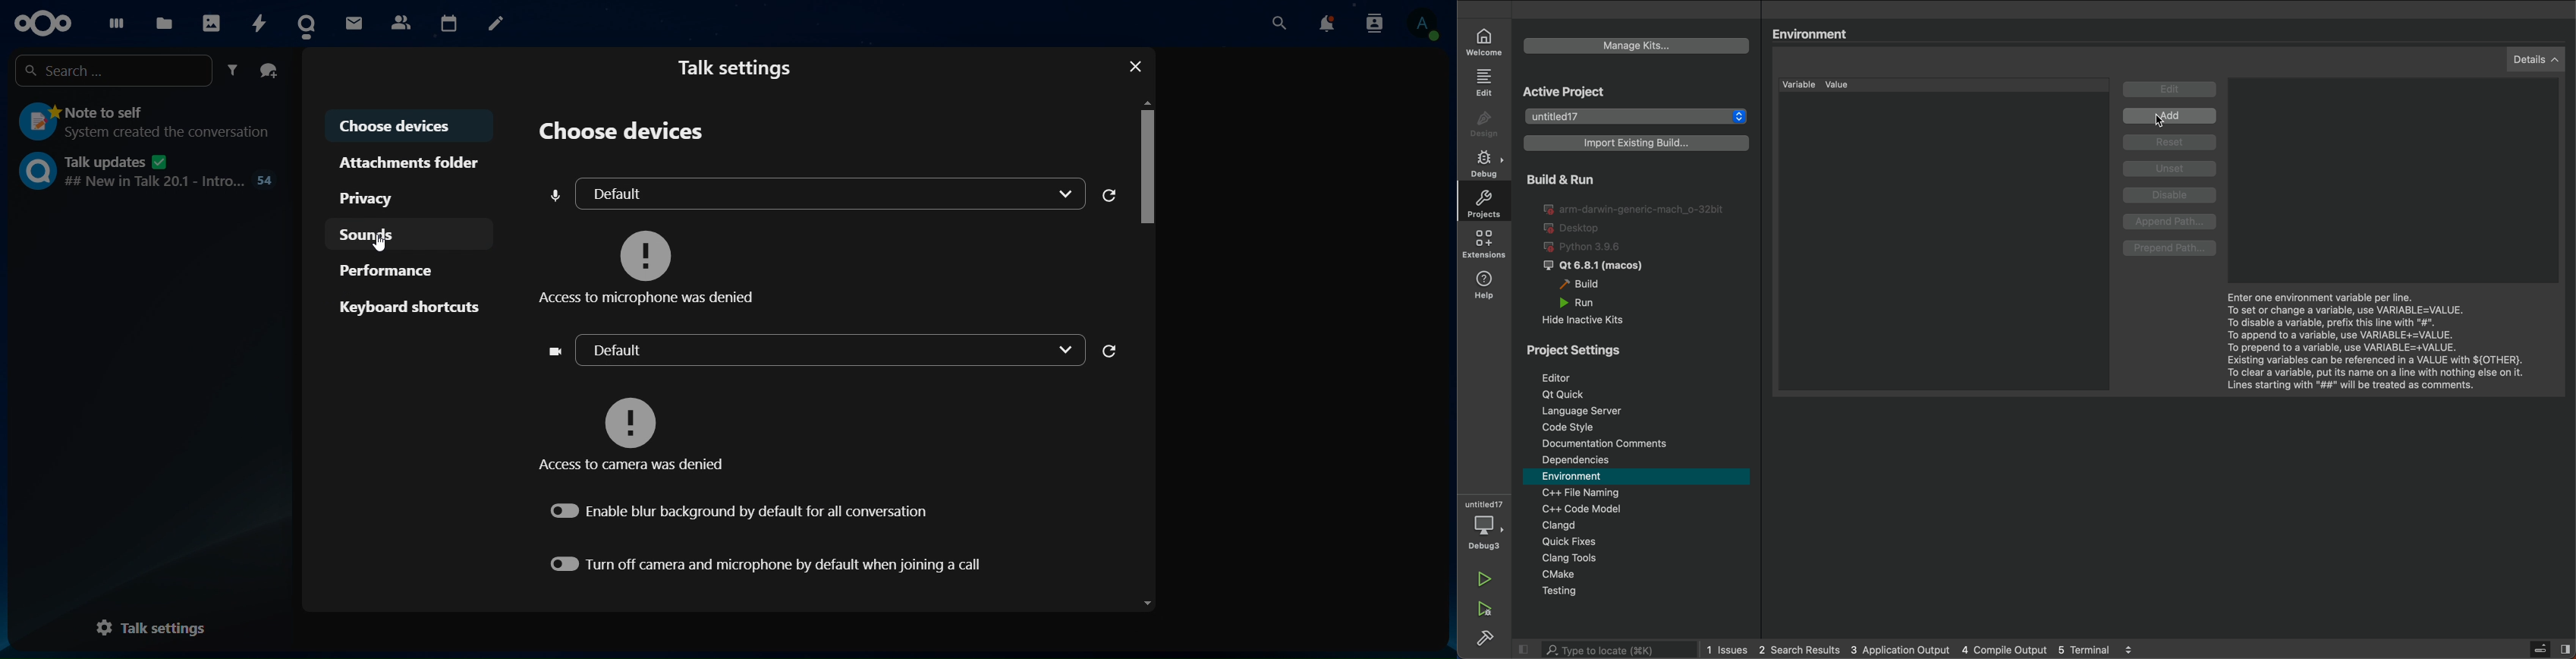  Describe the element at coordinates (375, 236) in the screenshot. I see `sounds` at that location.